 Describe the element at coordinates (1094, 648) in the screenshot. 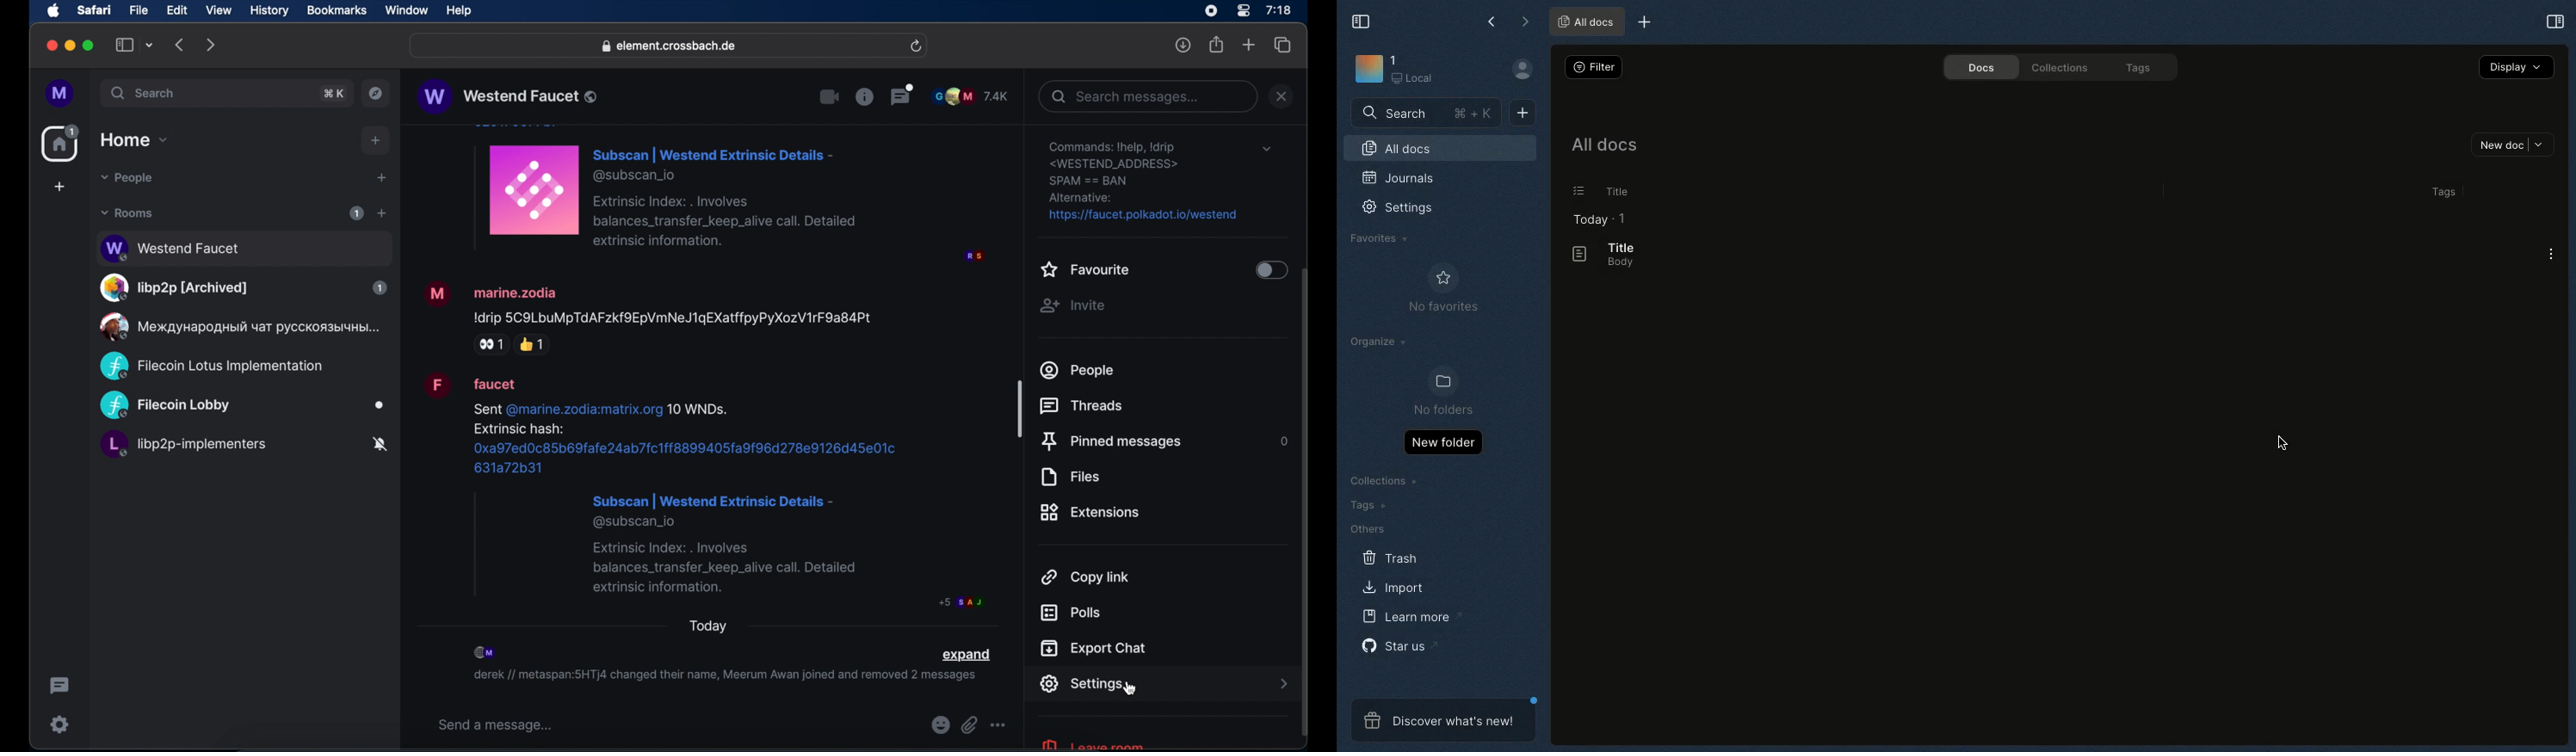

I see `export chat` at that location.